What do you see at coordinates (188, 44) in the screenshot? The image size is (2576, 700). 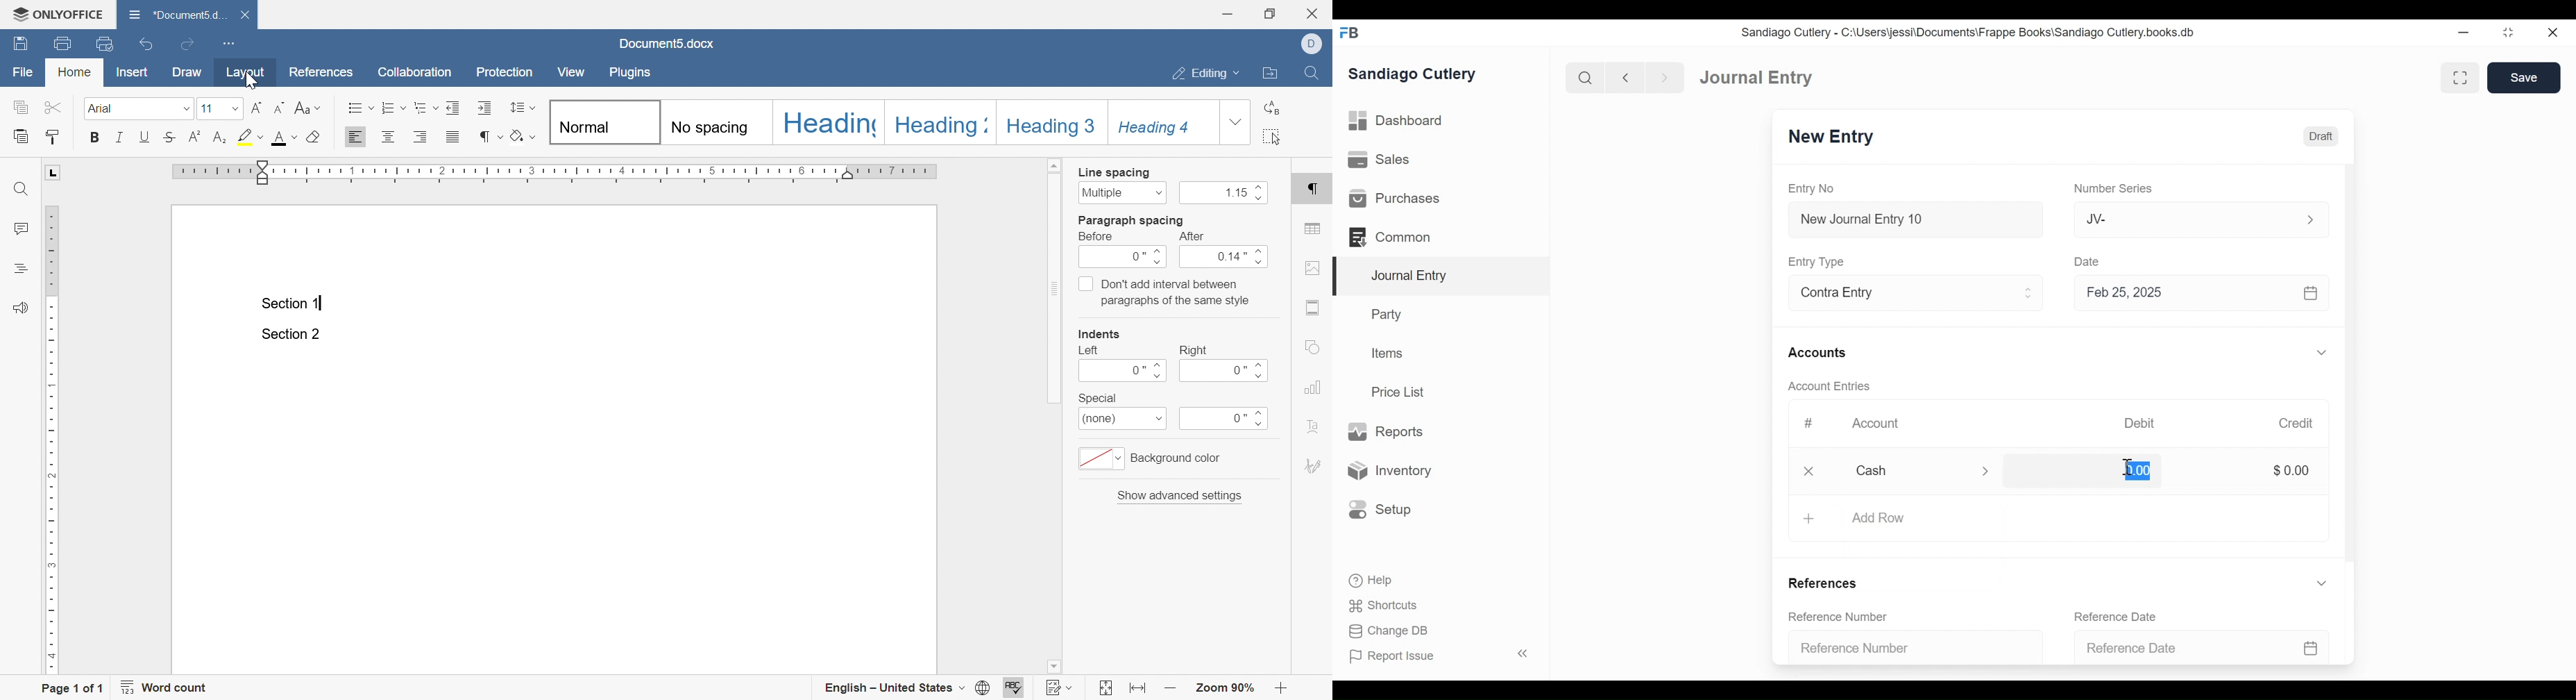 I see `redo` at bounding box center [188, 44].